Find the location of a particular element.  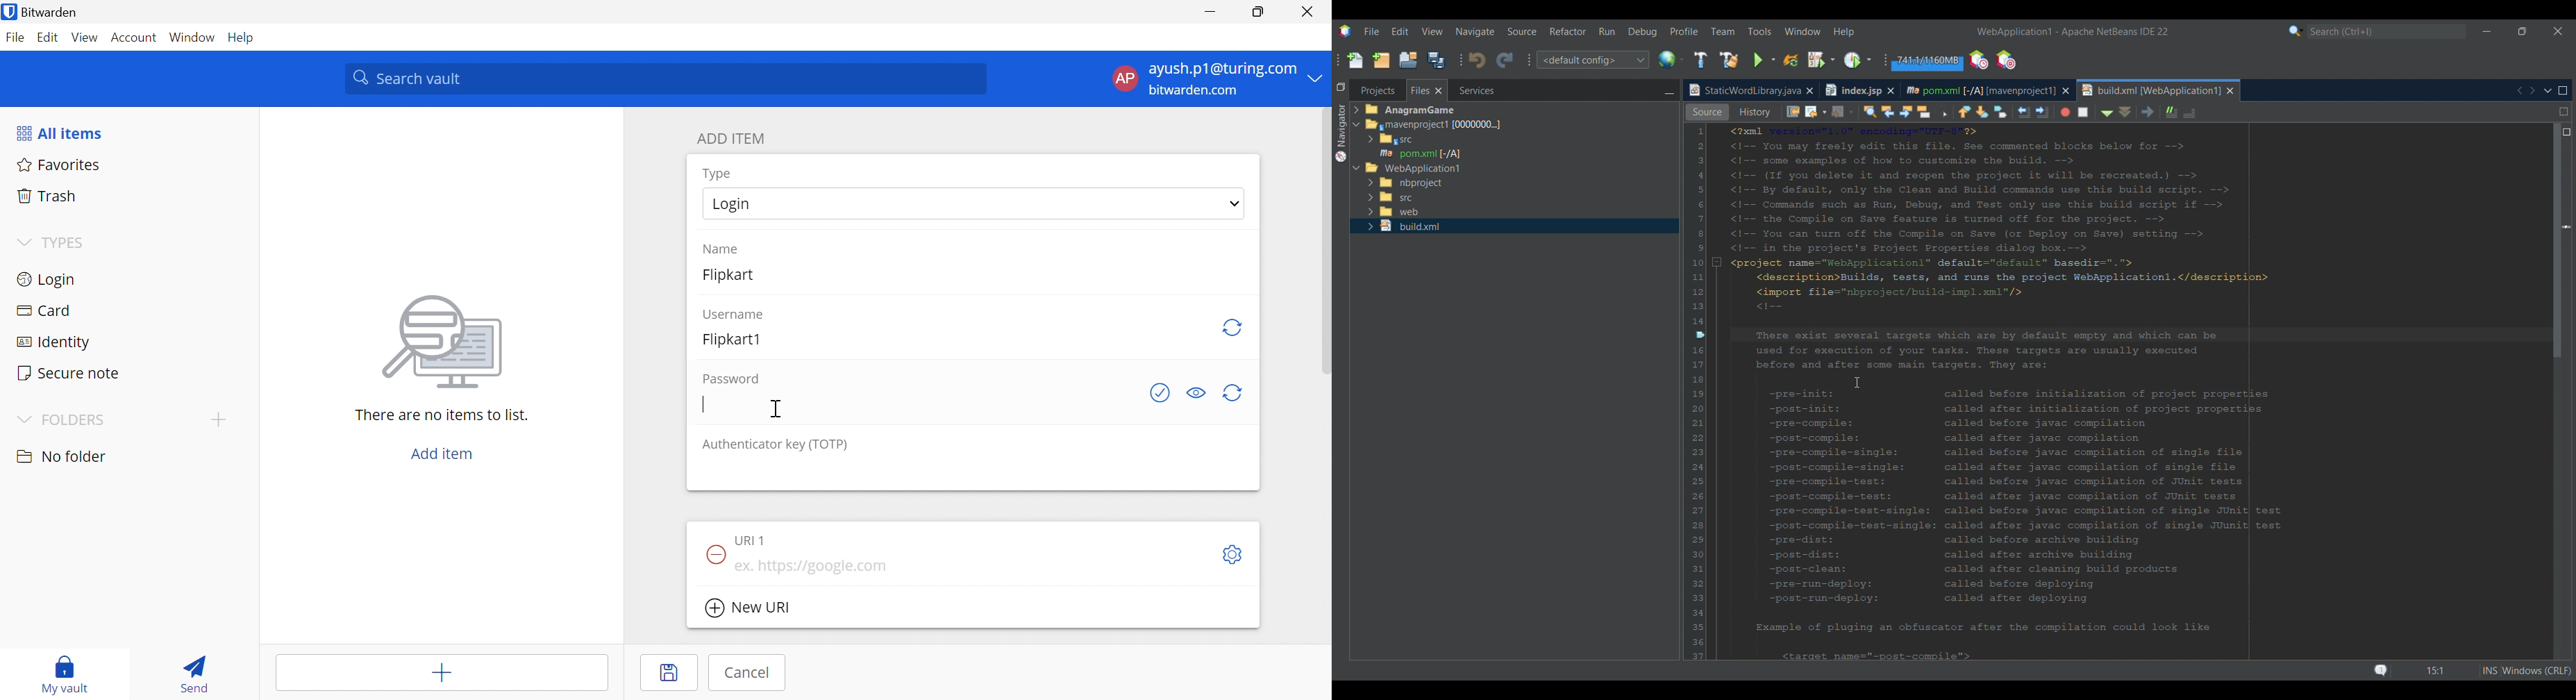

TYPES is located at coordinates (66, 242).